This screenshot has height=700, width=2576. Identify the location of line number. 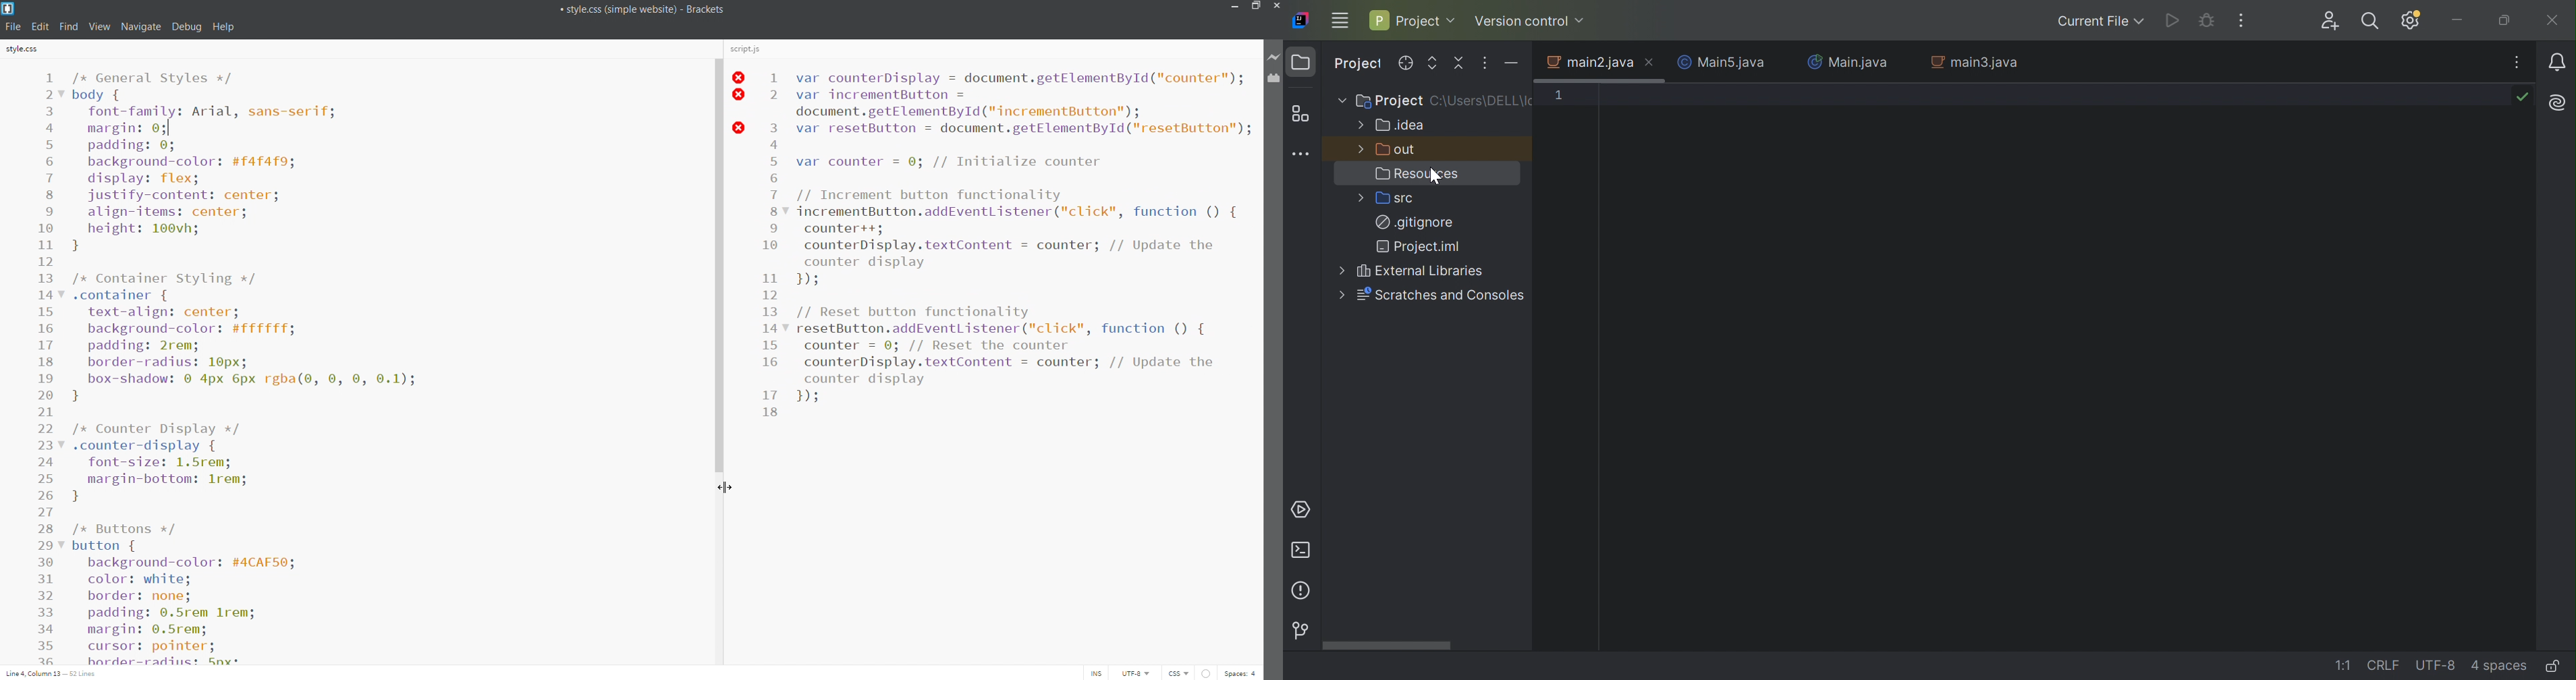
(47, 365).